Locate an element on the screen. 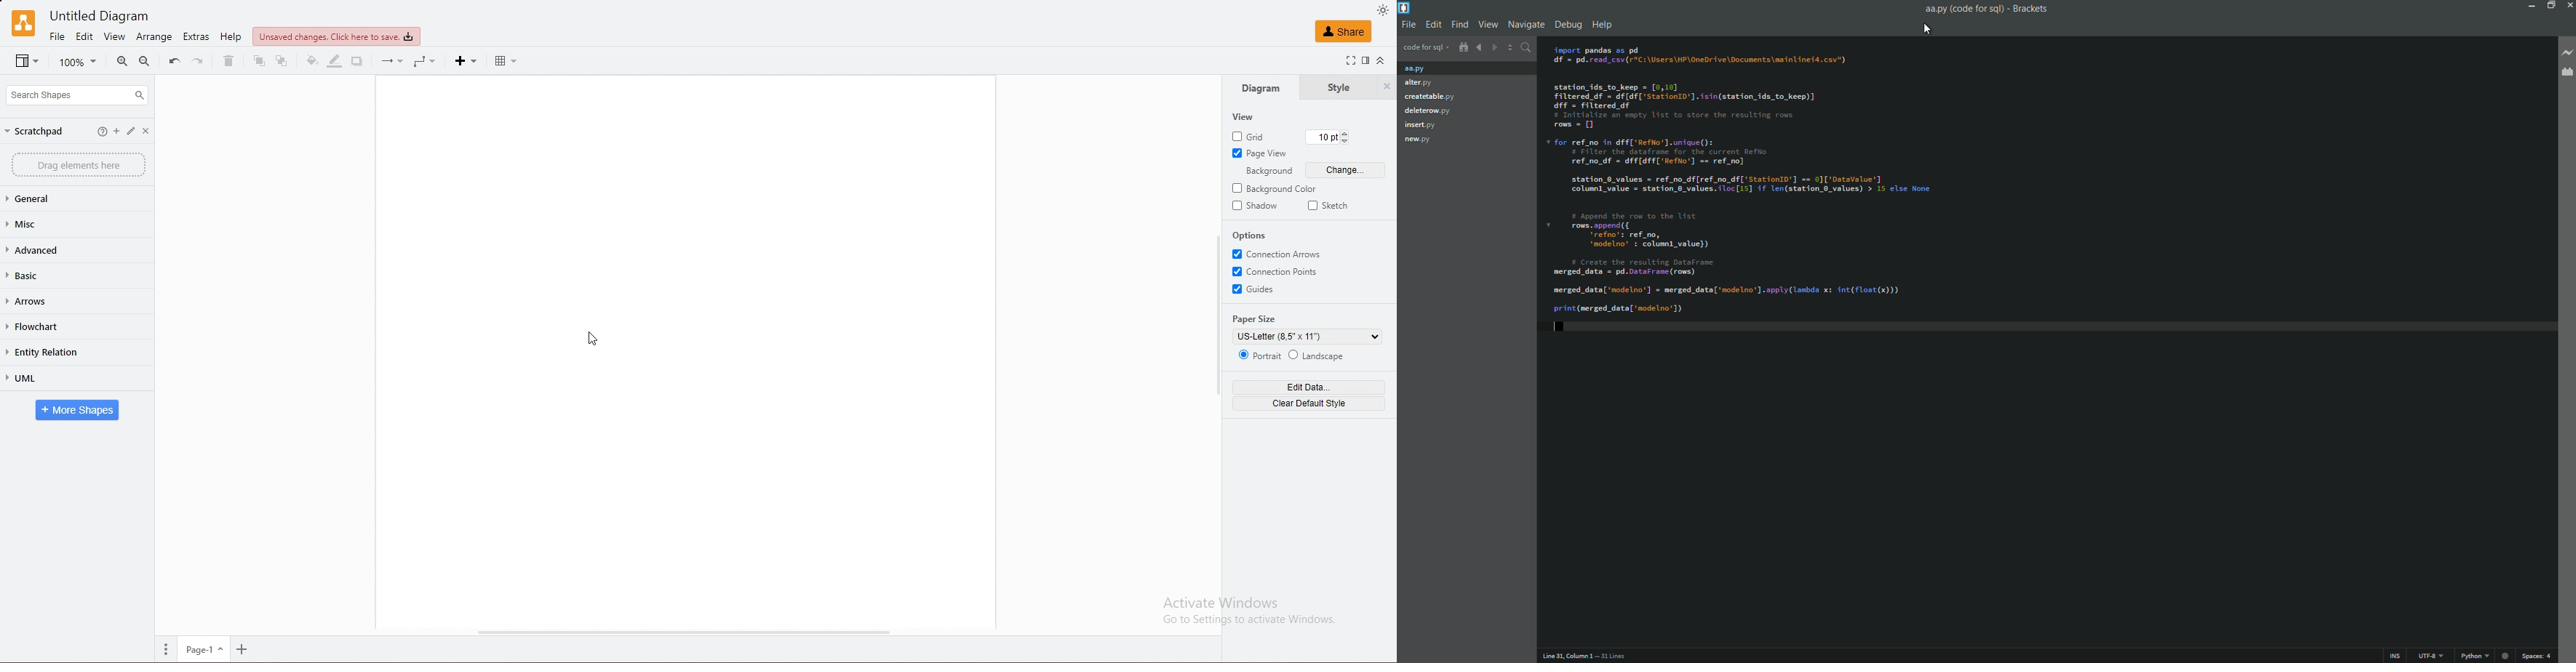 The width and height of the screenshot is (2576, 672). navigate menu is located at coordinates (1526, 25).